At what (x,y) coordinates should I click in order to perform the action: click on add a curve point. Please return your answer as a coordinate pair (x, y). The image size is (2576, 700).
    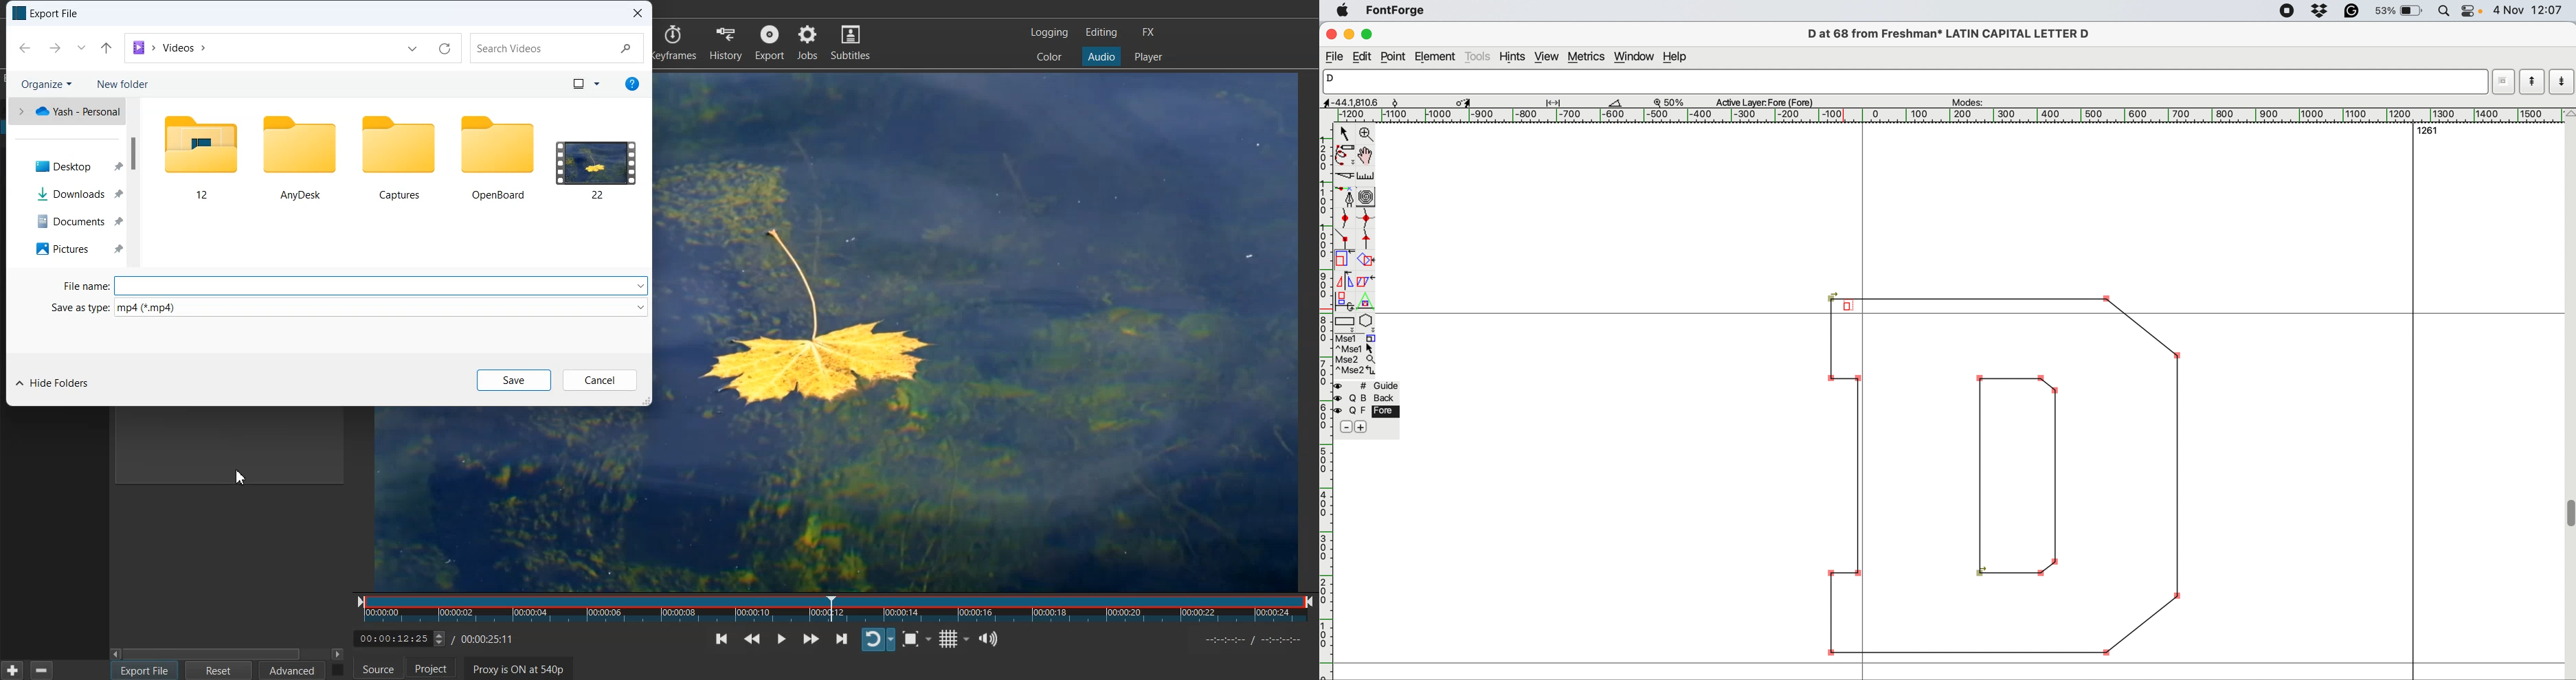
    Looking at the image, I should click on (1343, 219).